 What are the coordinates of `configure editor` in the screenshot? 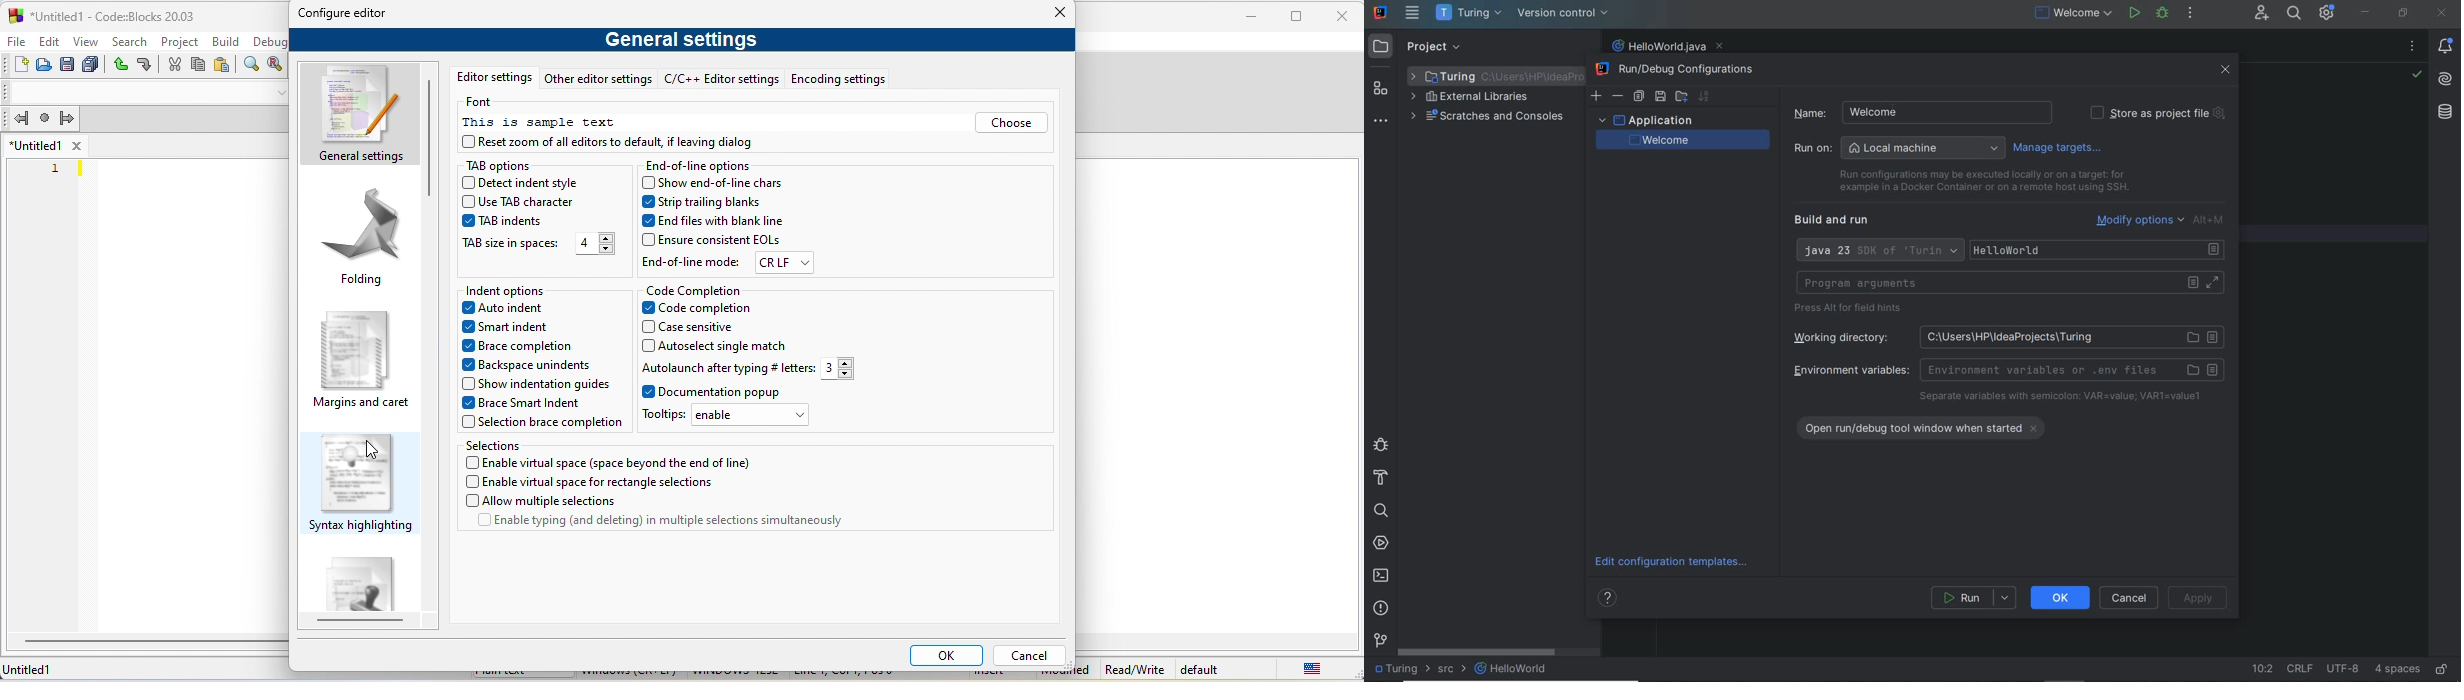 It's located at (356, 14).